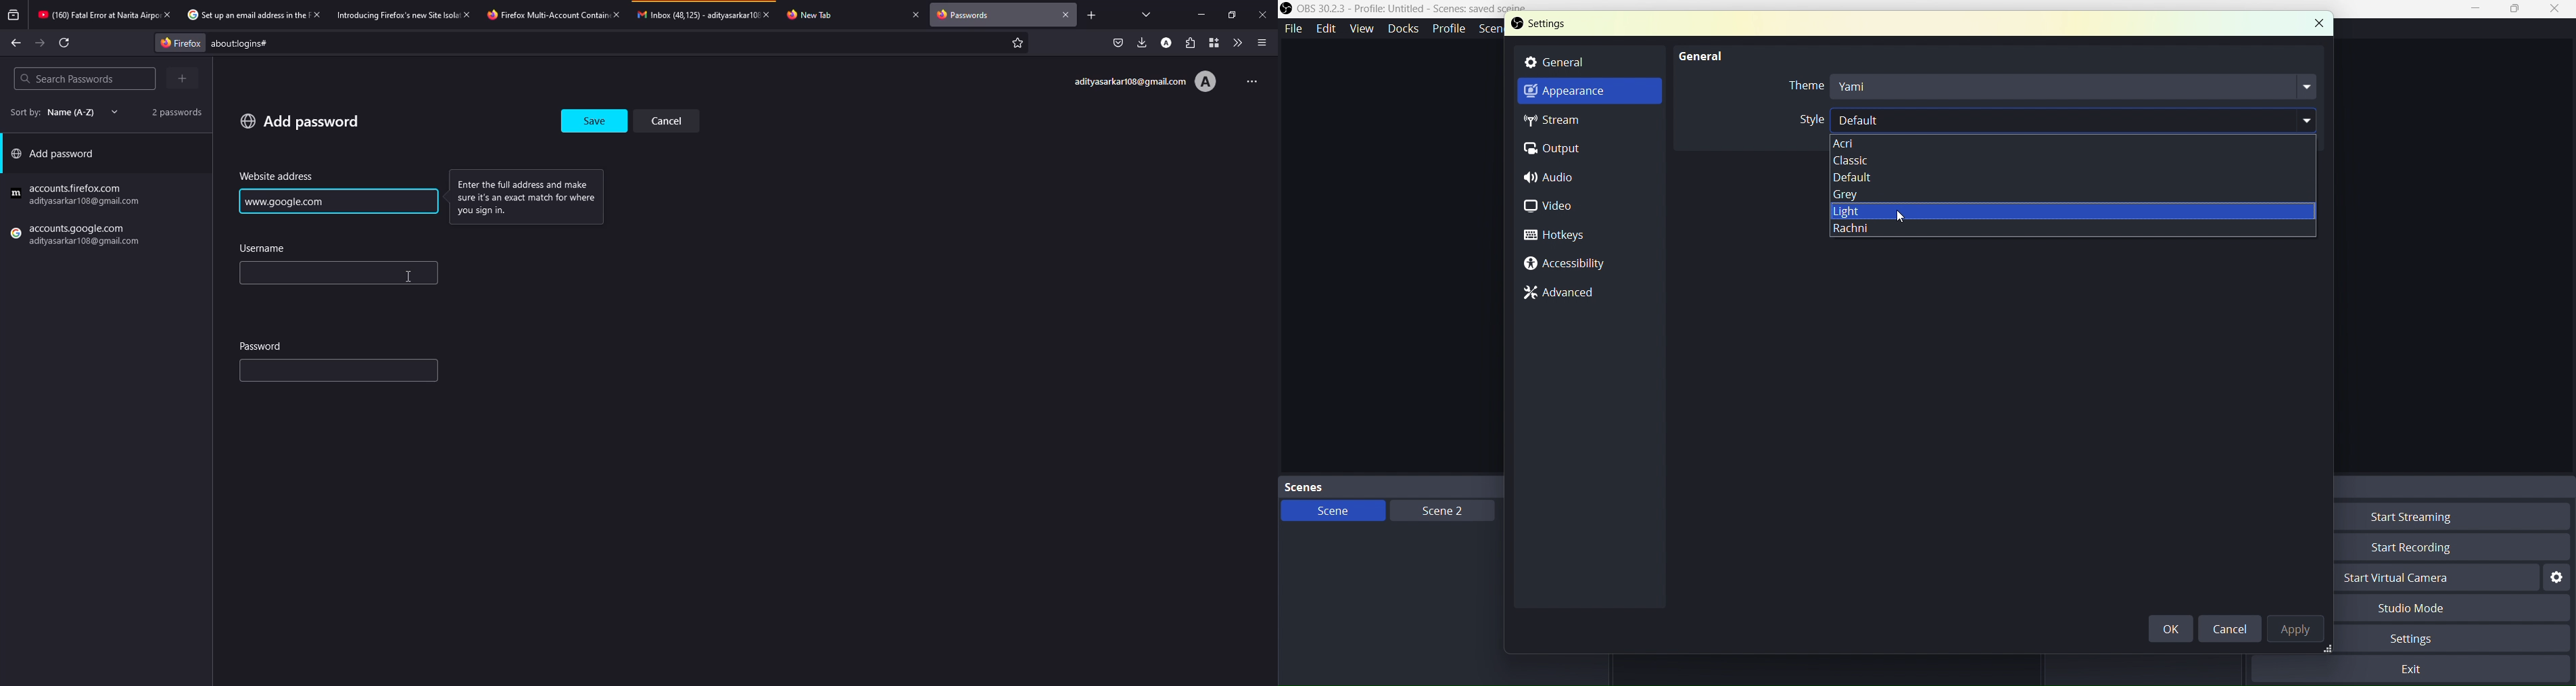  I want to click on Video, so click(1560, 208).